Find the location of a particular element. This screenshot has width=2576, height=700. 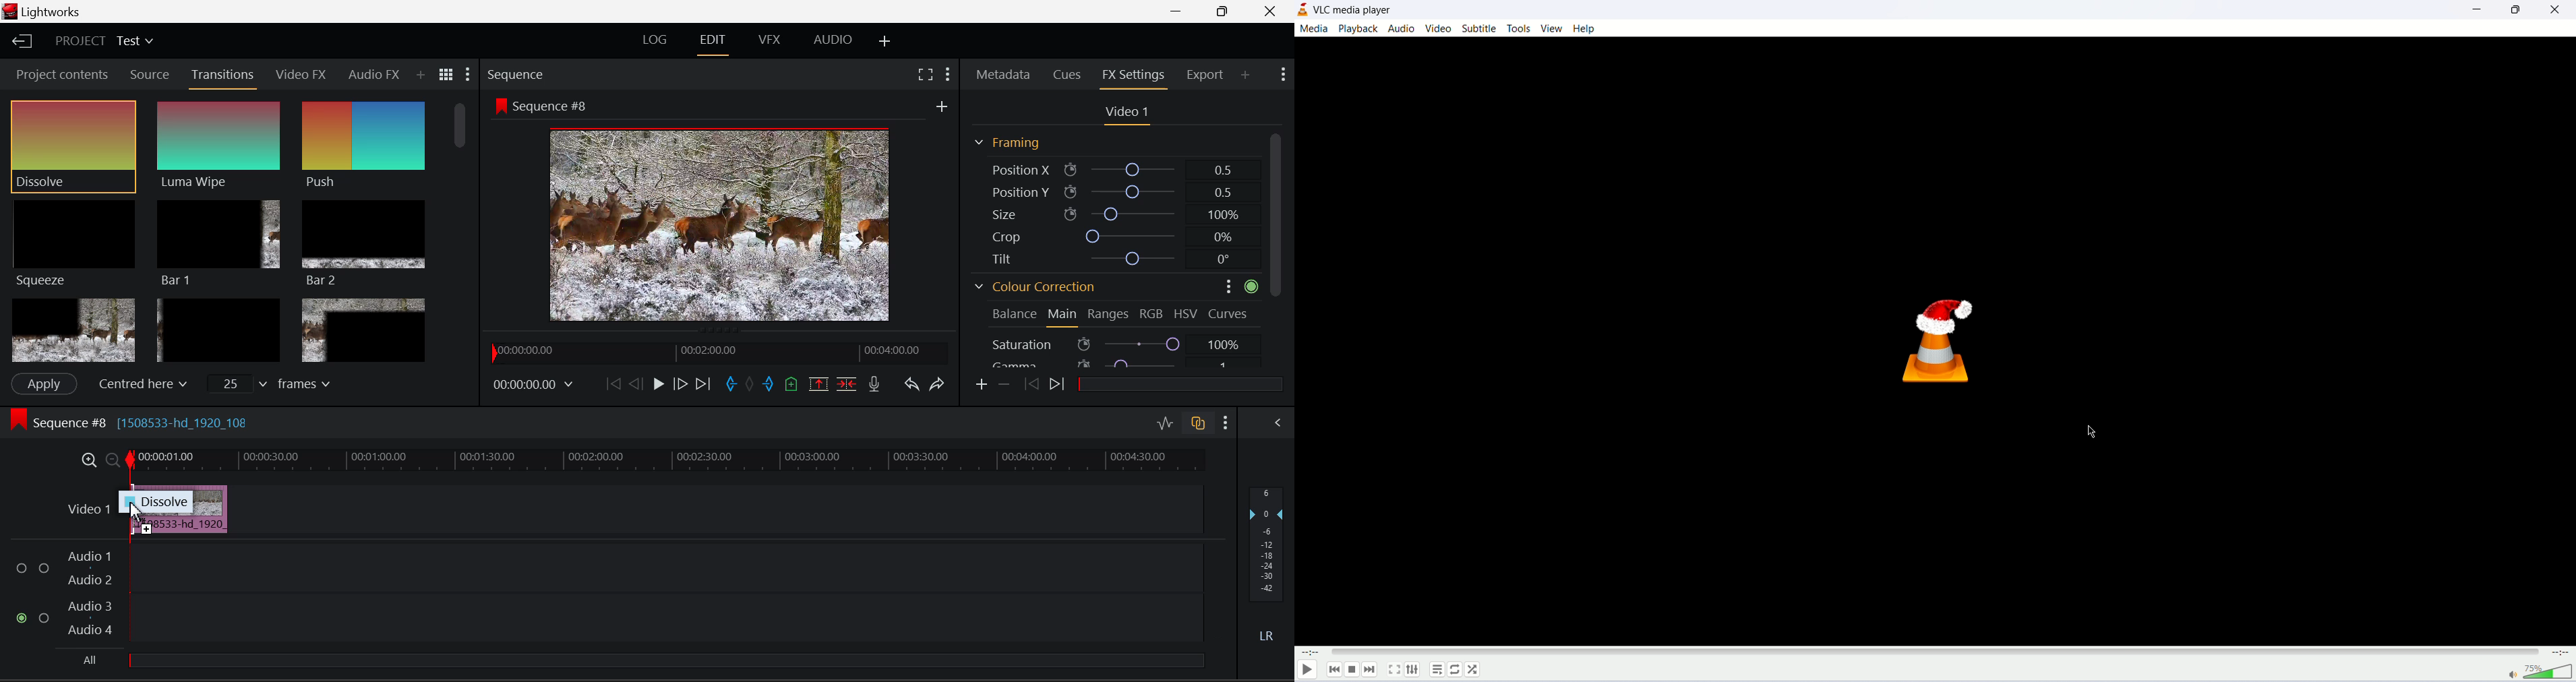

Cursor on Transitions is located at coordinates (224, 76).